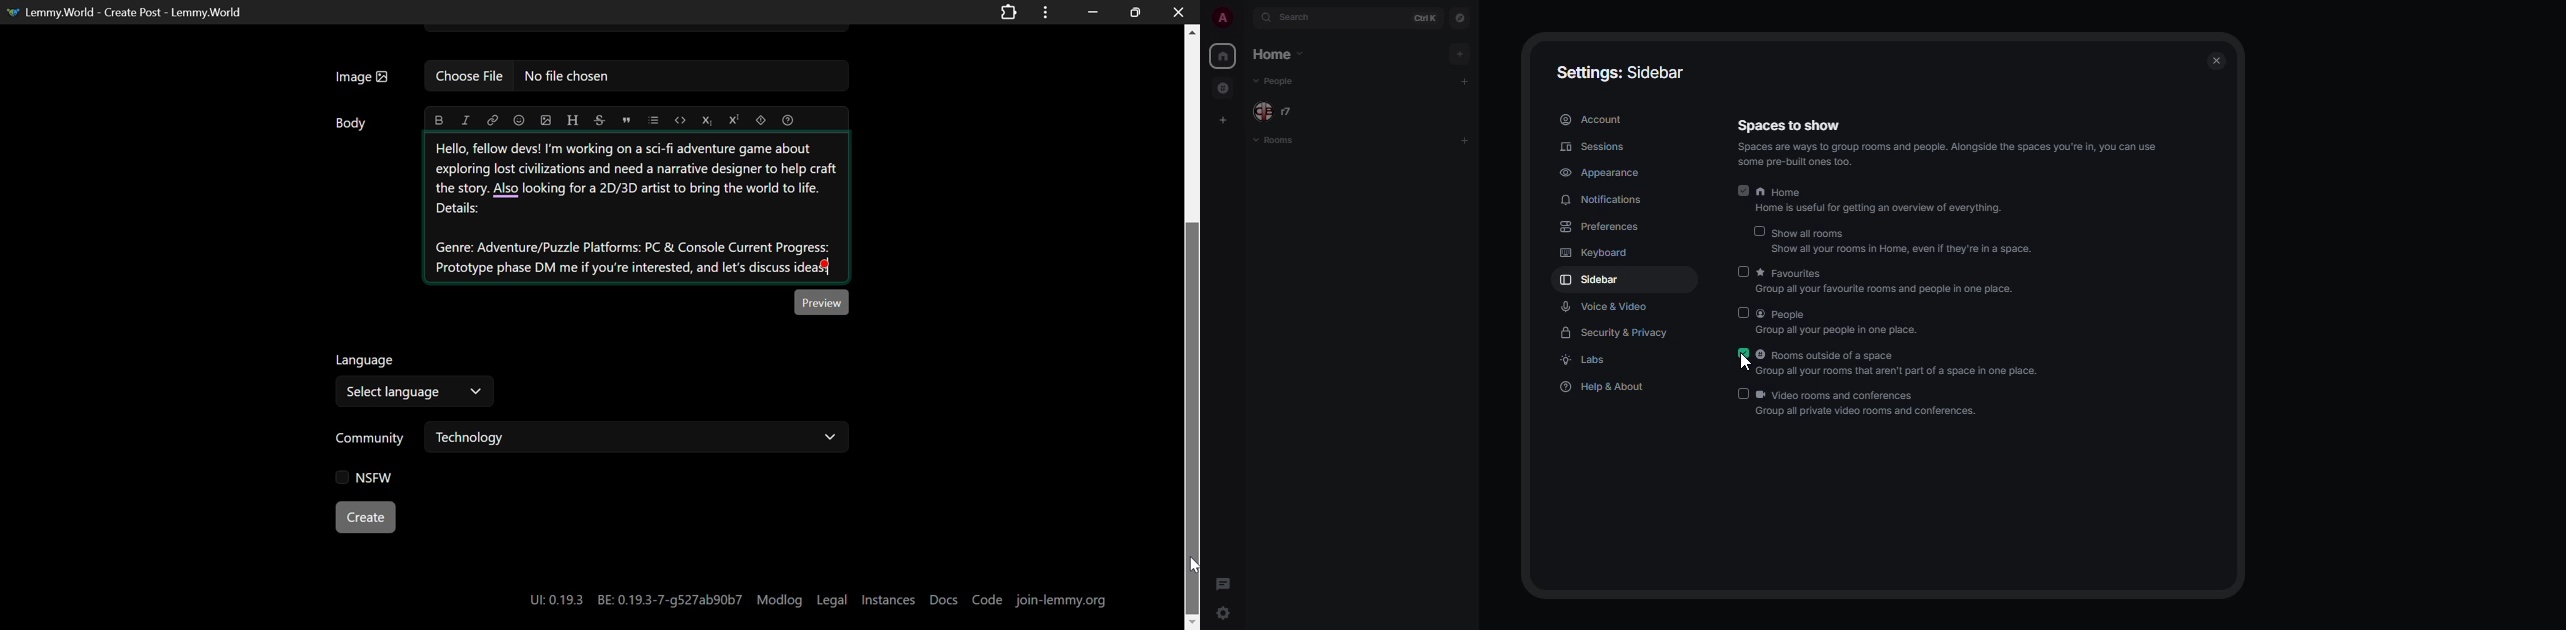 Image resolution: width=2576 pixels, height=644 pixels. I want to click on account, so click(1595, 119).